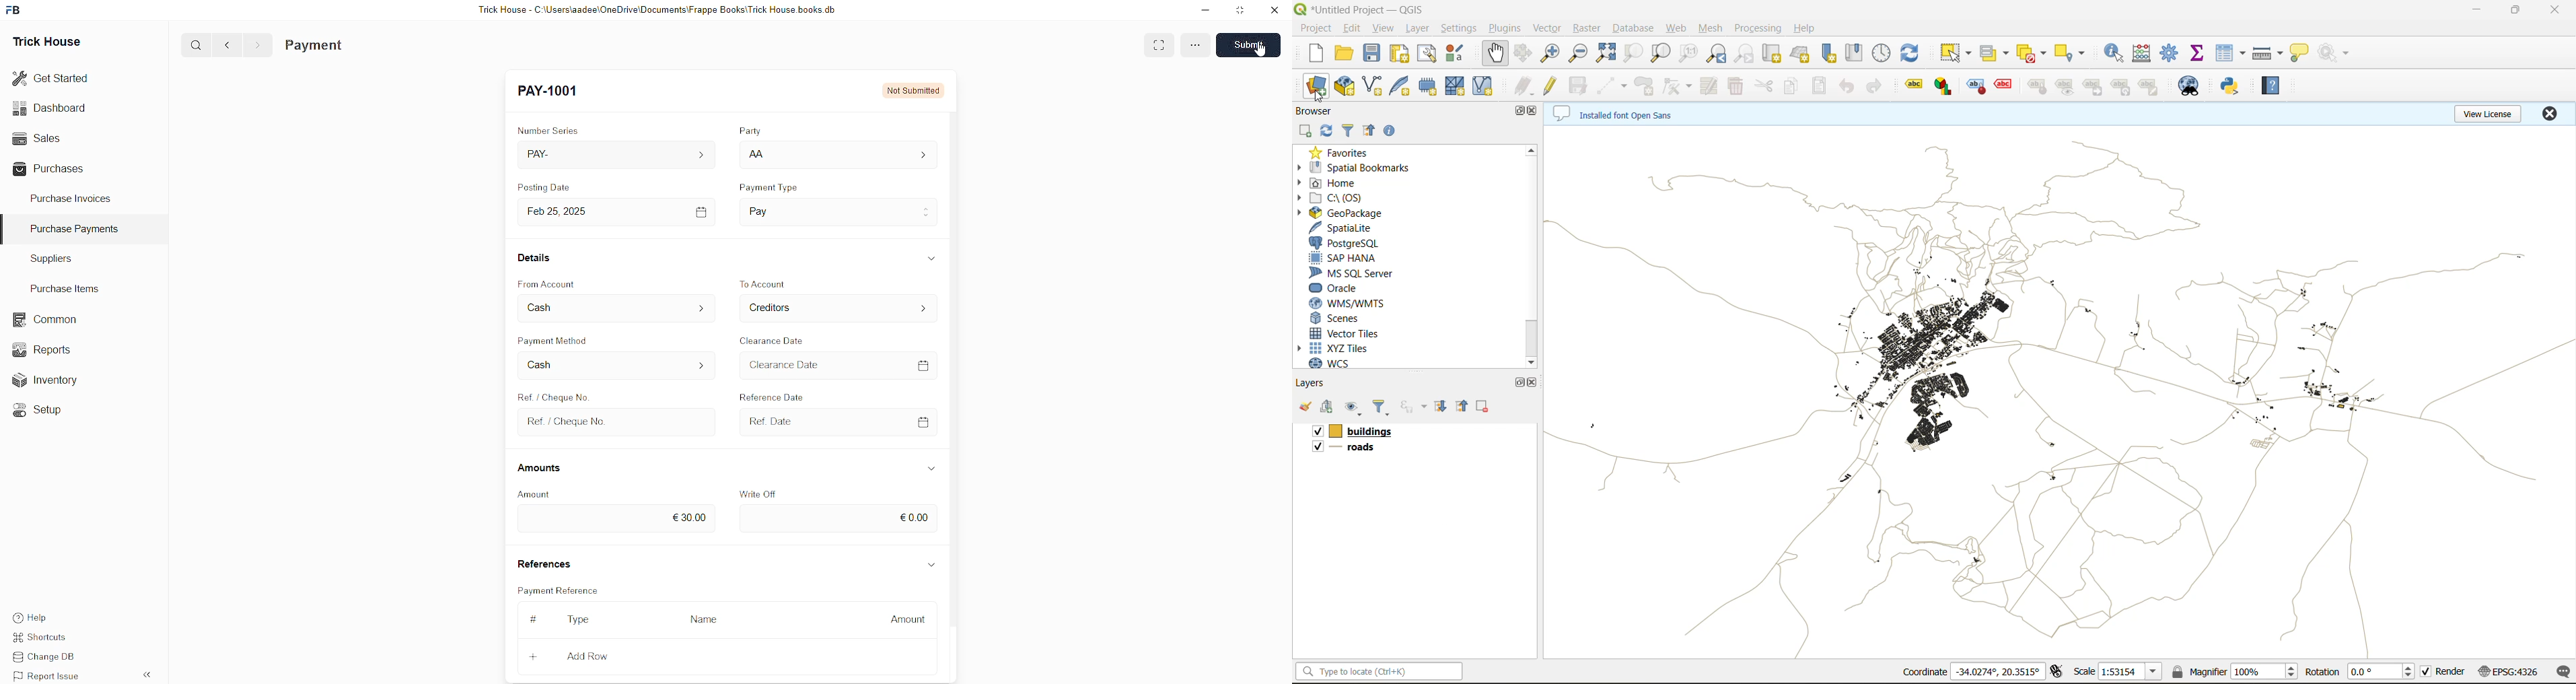 This screenshot has width=2576, height=700. Describe the element at coordinates (781, 283) in the screenshot. I see `to account` at that location.